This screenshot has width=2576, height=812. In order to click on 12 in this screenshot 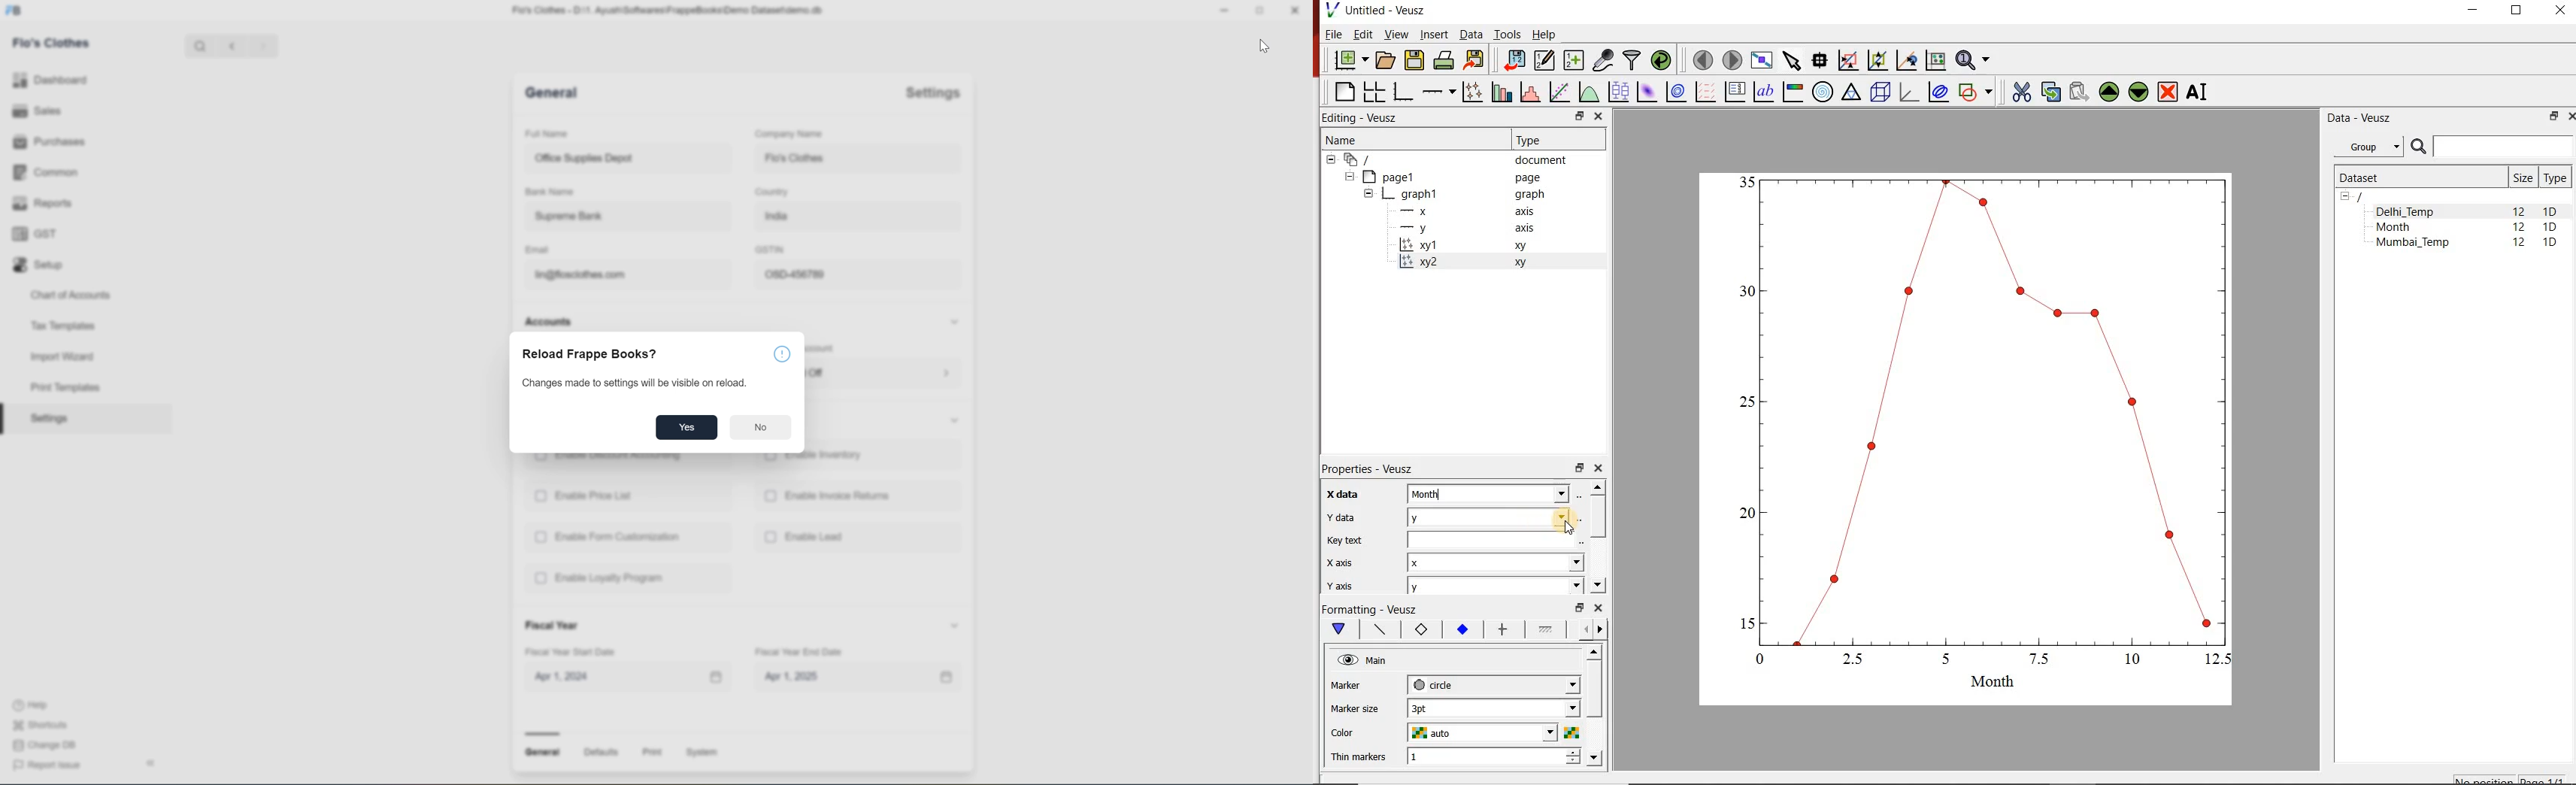, I will do `click(2520, 244)`.